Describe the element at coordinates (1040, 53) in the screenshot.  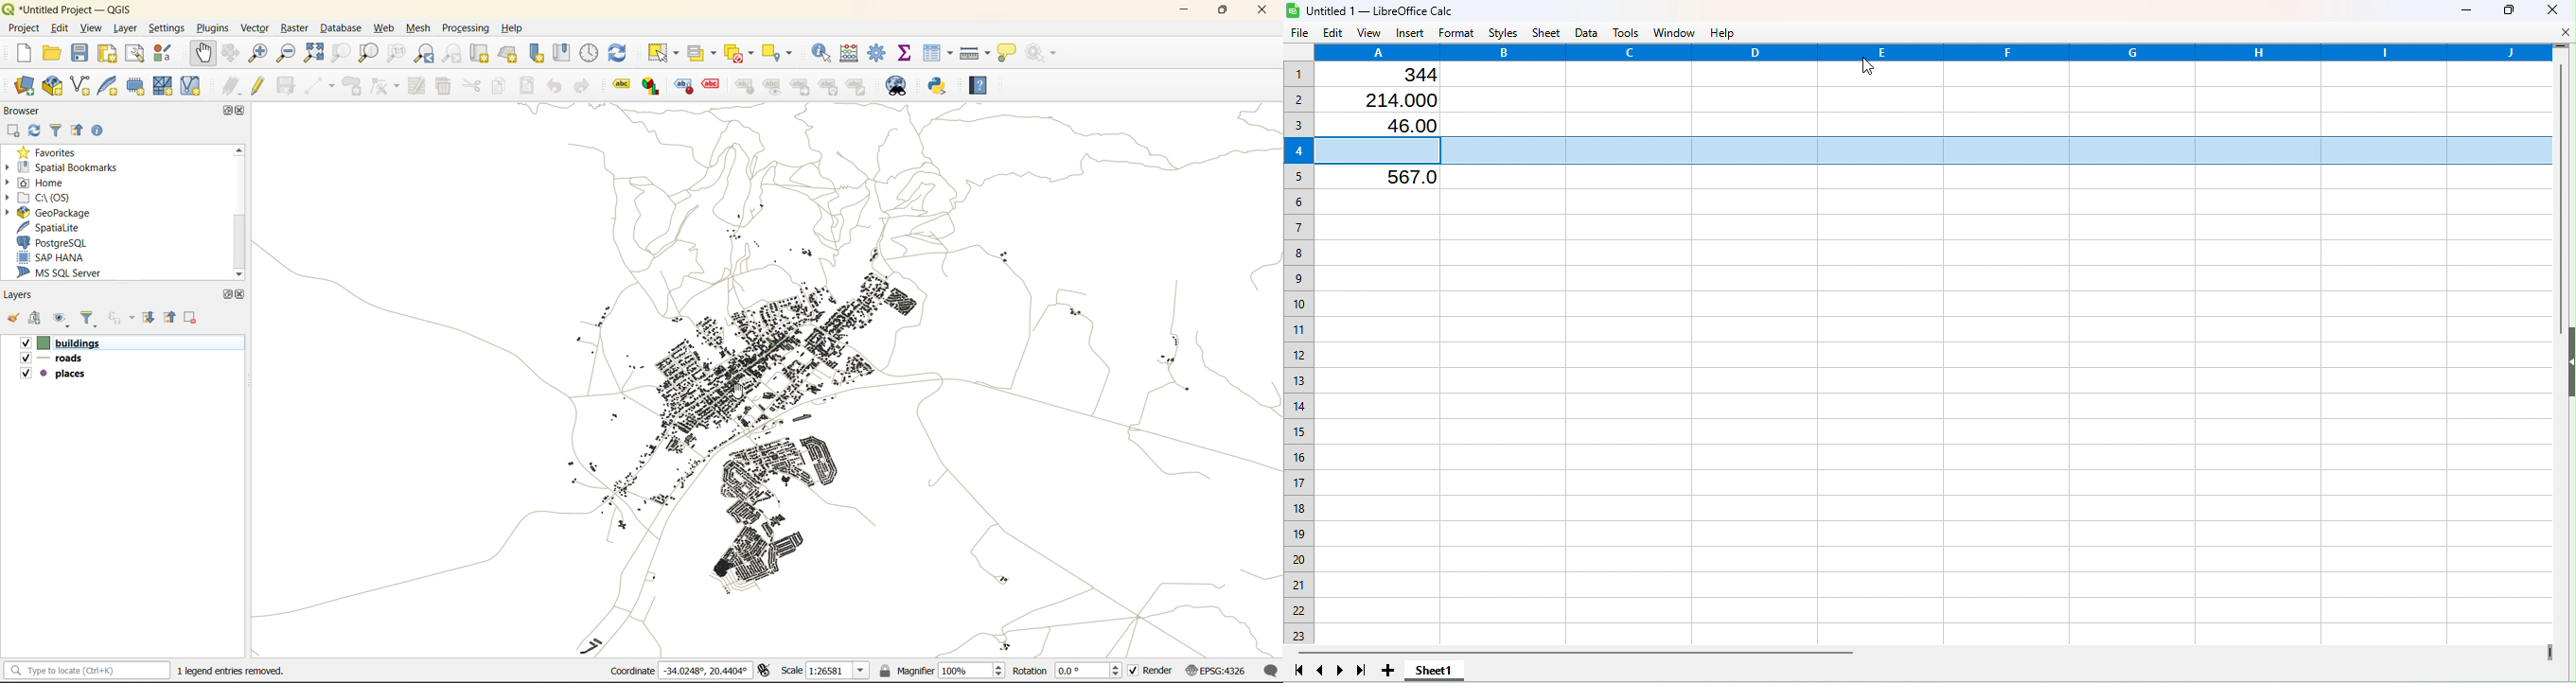
I see `no action` at that location.